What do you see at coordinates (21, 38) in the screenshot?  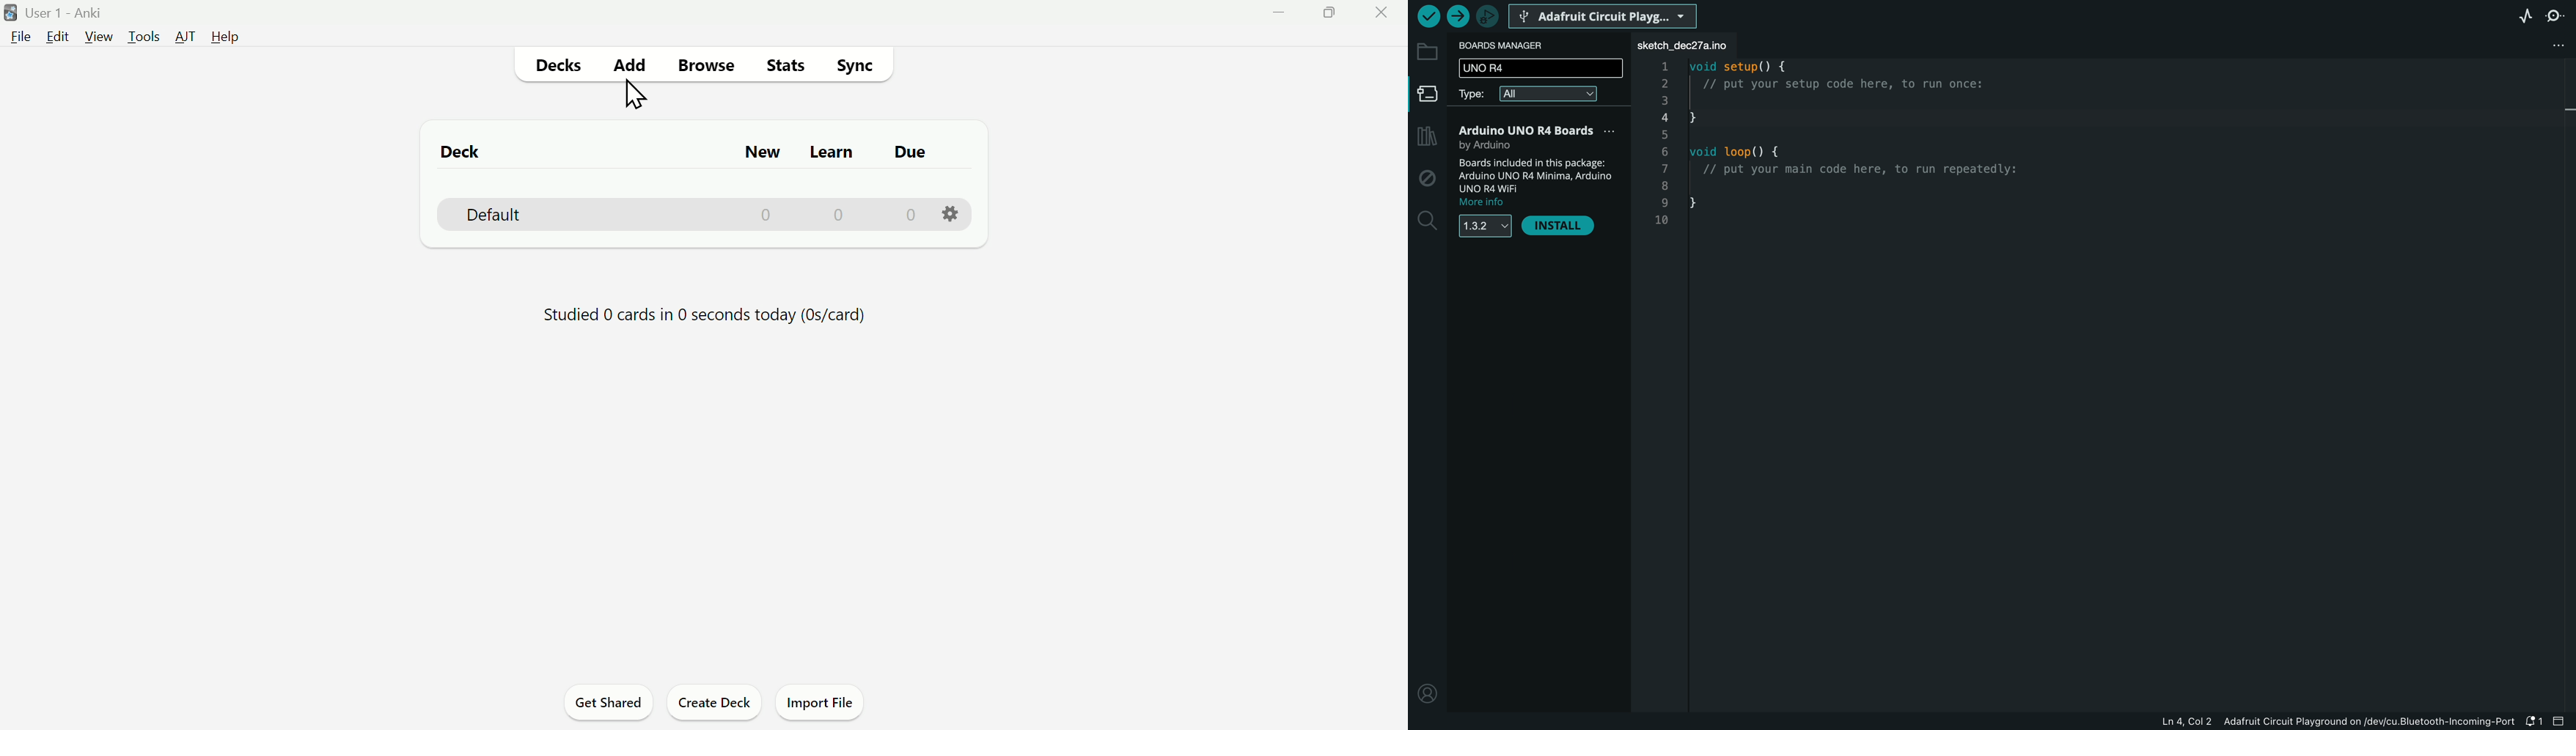 I see `File` at bounding box center [21, 38].